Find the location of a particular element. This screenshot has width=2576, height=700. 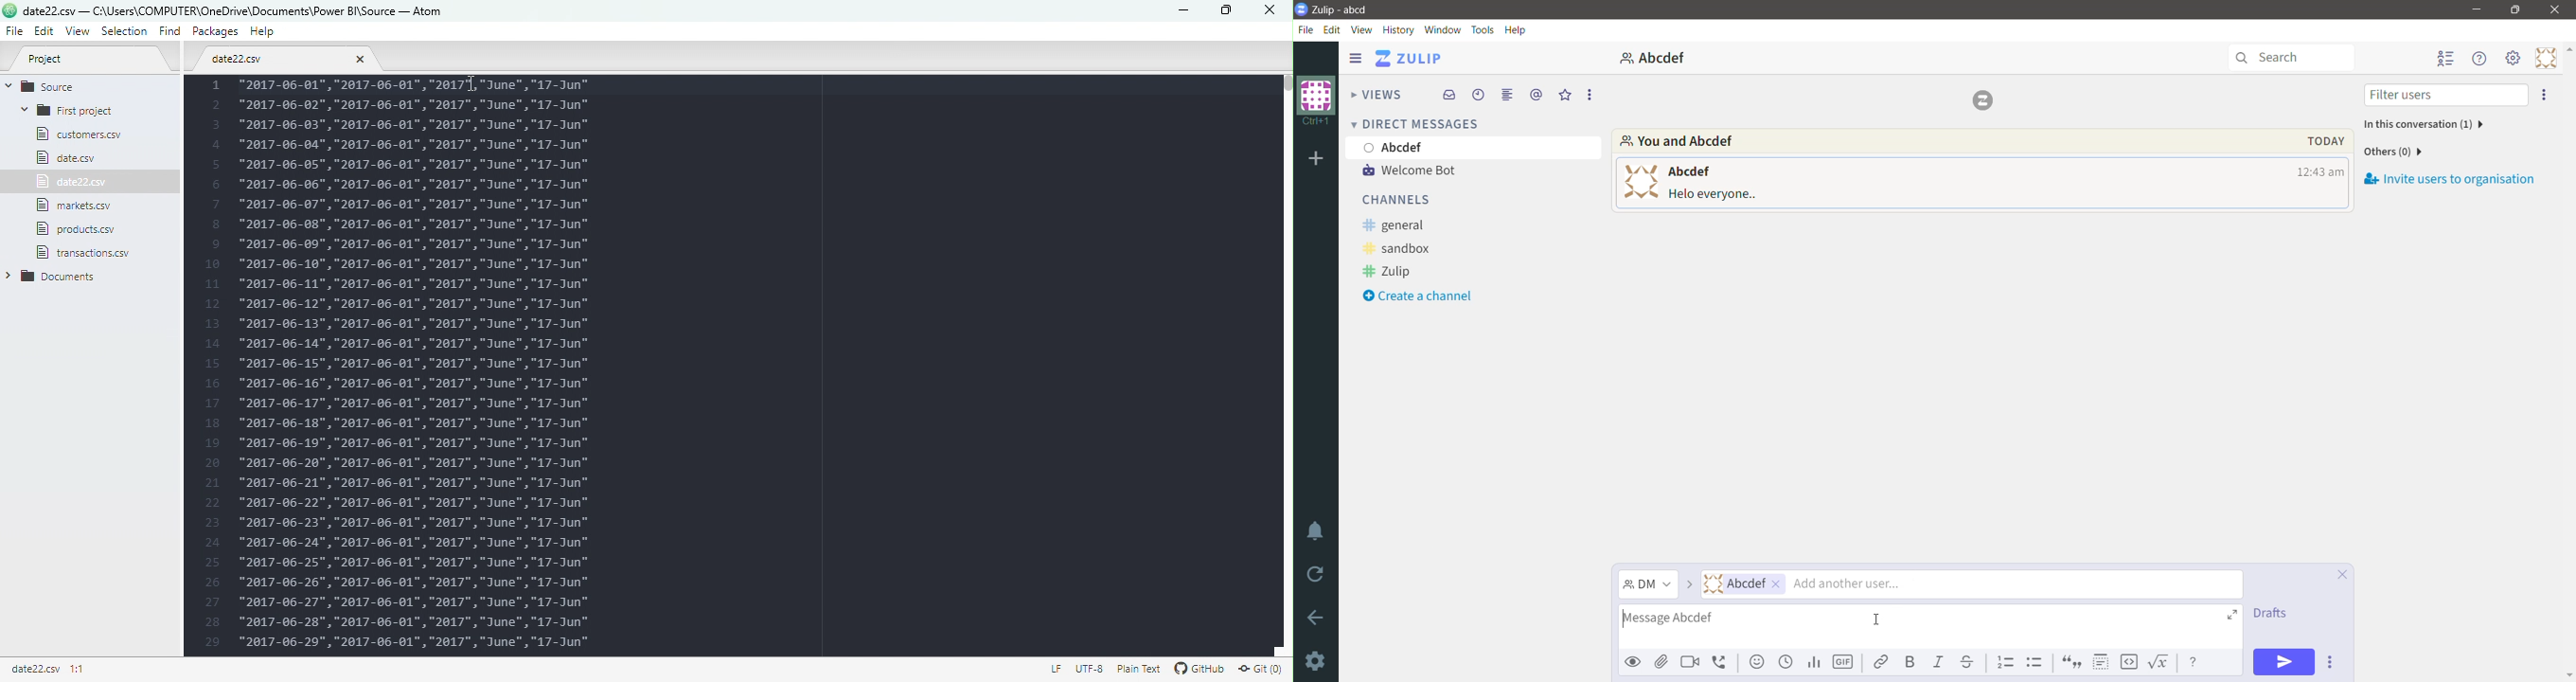

Combined feed is located at coordinates (1507, 95).